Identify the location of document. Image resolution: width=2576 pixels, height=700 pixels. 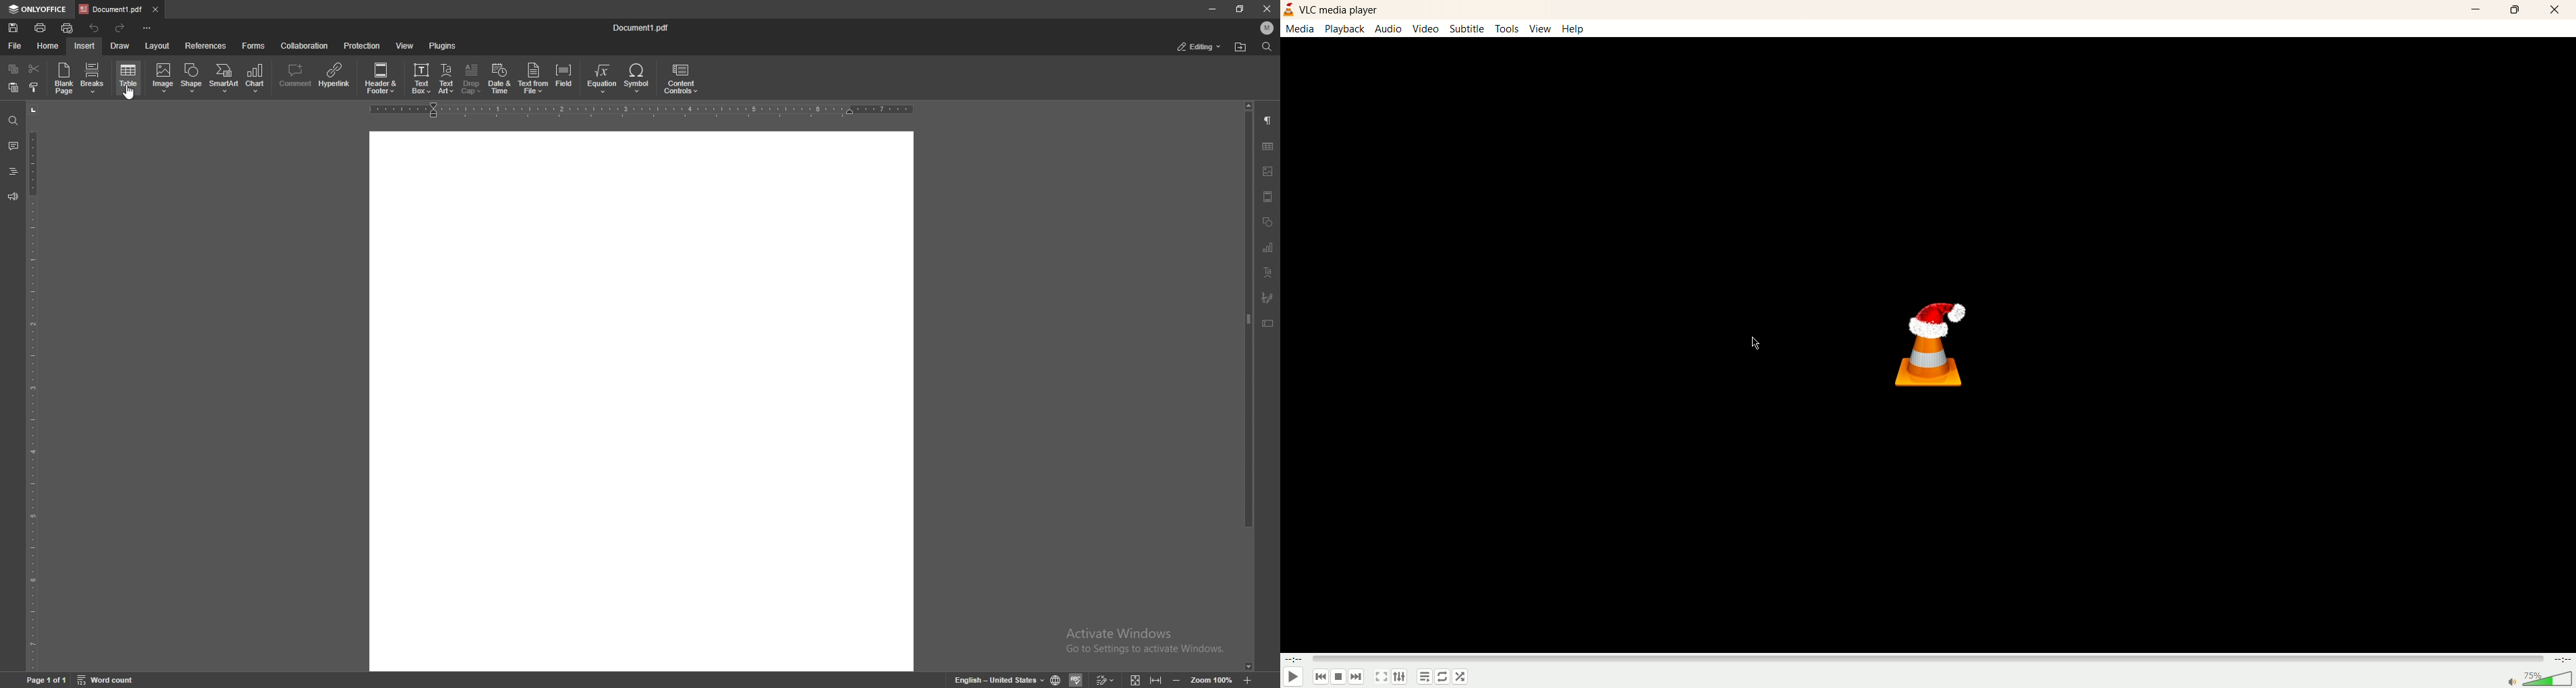
(639, 402).